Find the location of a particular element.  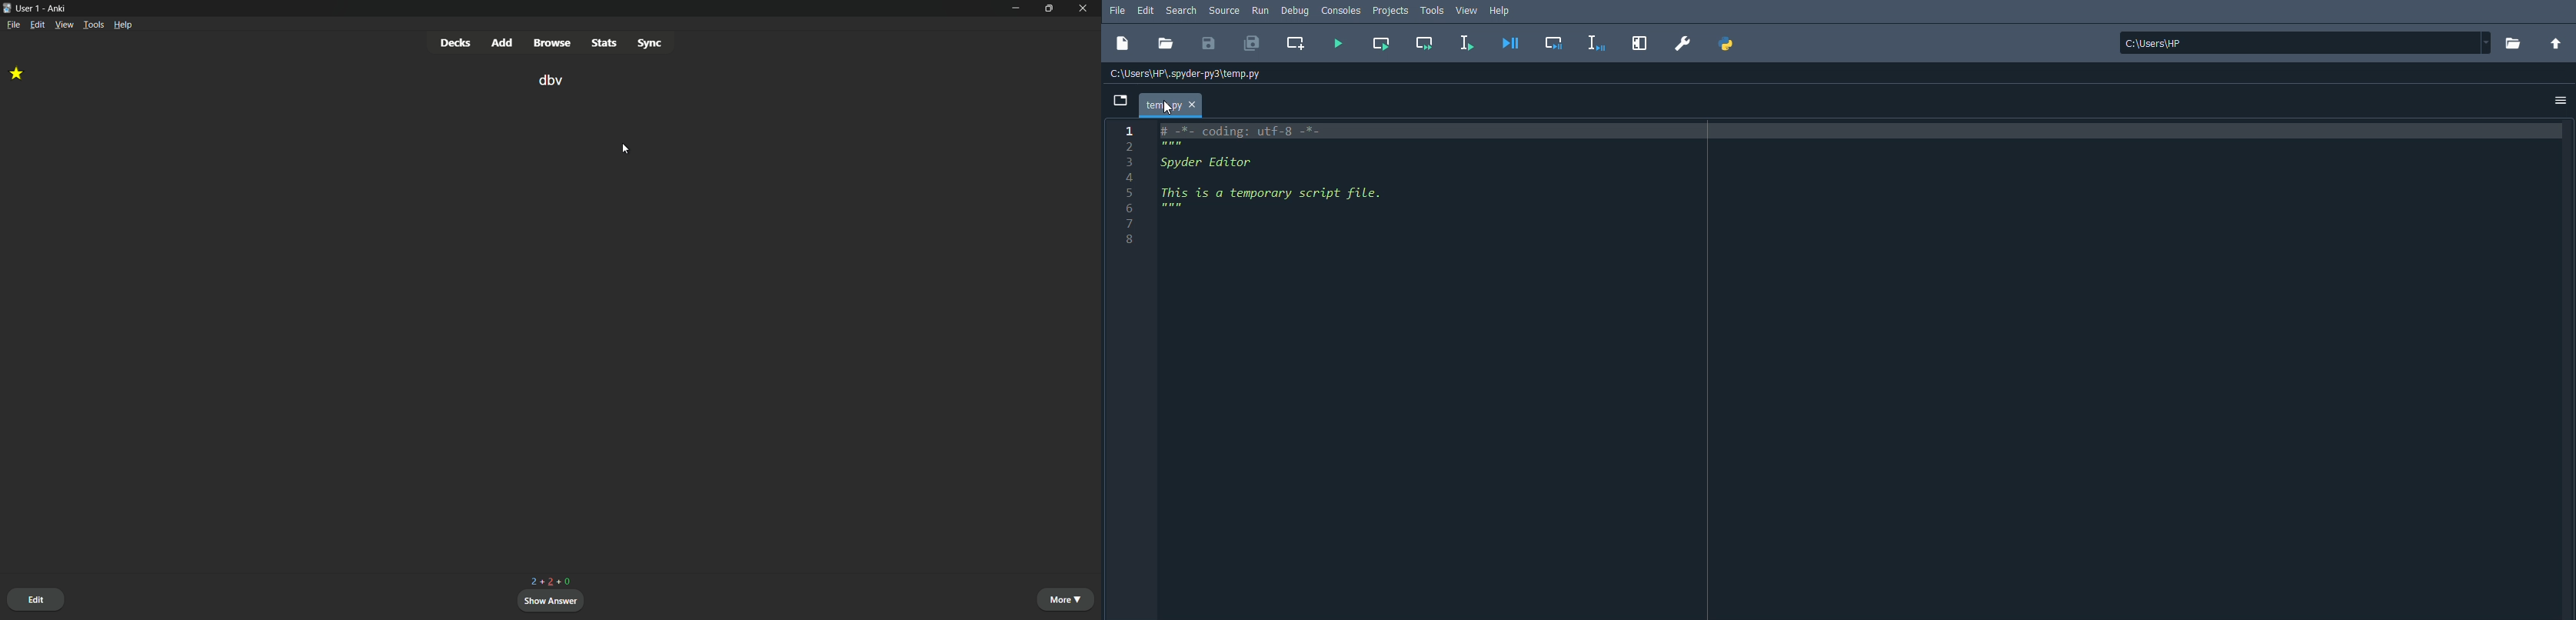

File is located at coordinates (1117, 11).